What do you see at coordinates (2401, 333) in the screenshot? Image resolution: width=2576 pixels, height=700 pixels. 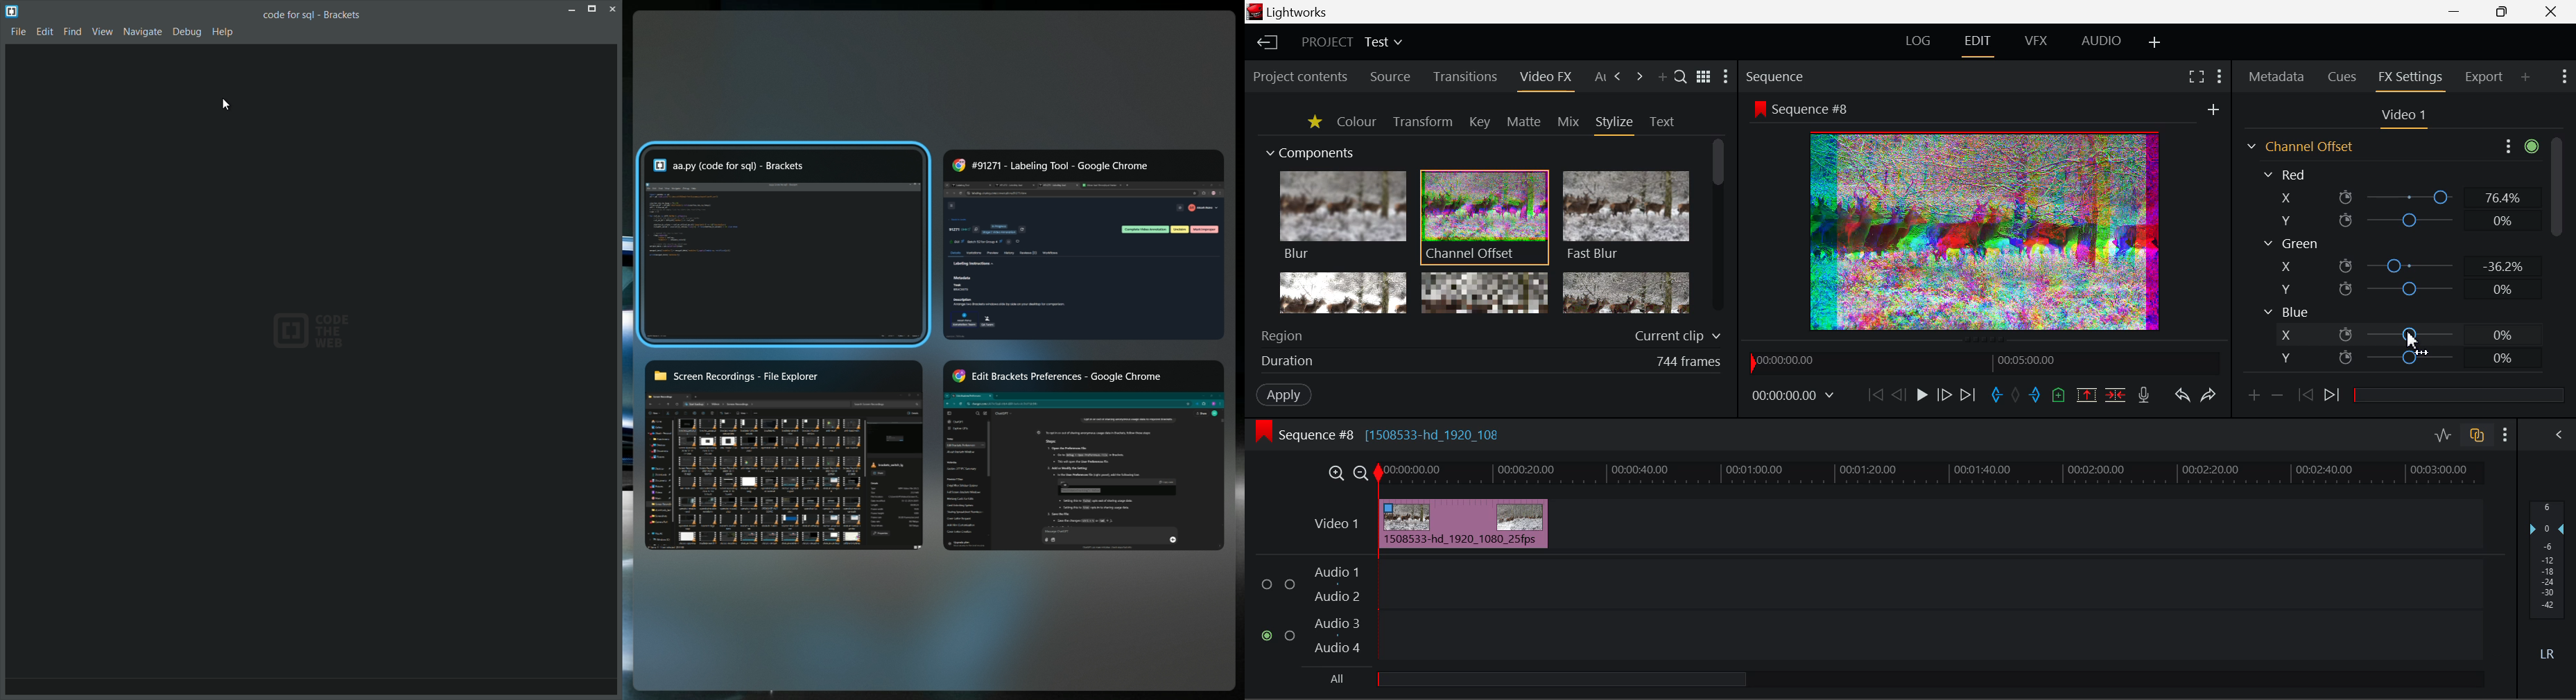 I see `Blue X` at bounding box center [2401, 333].